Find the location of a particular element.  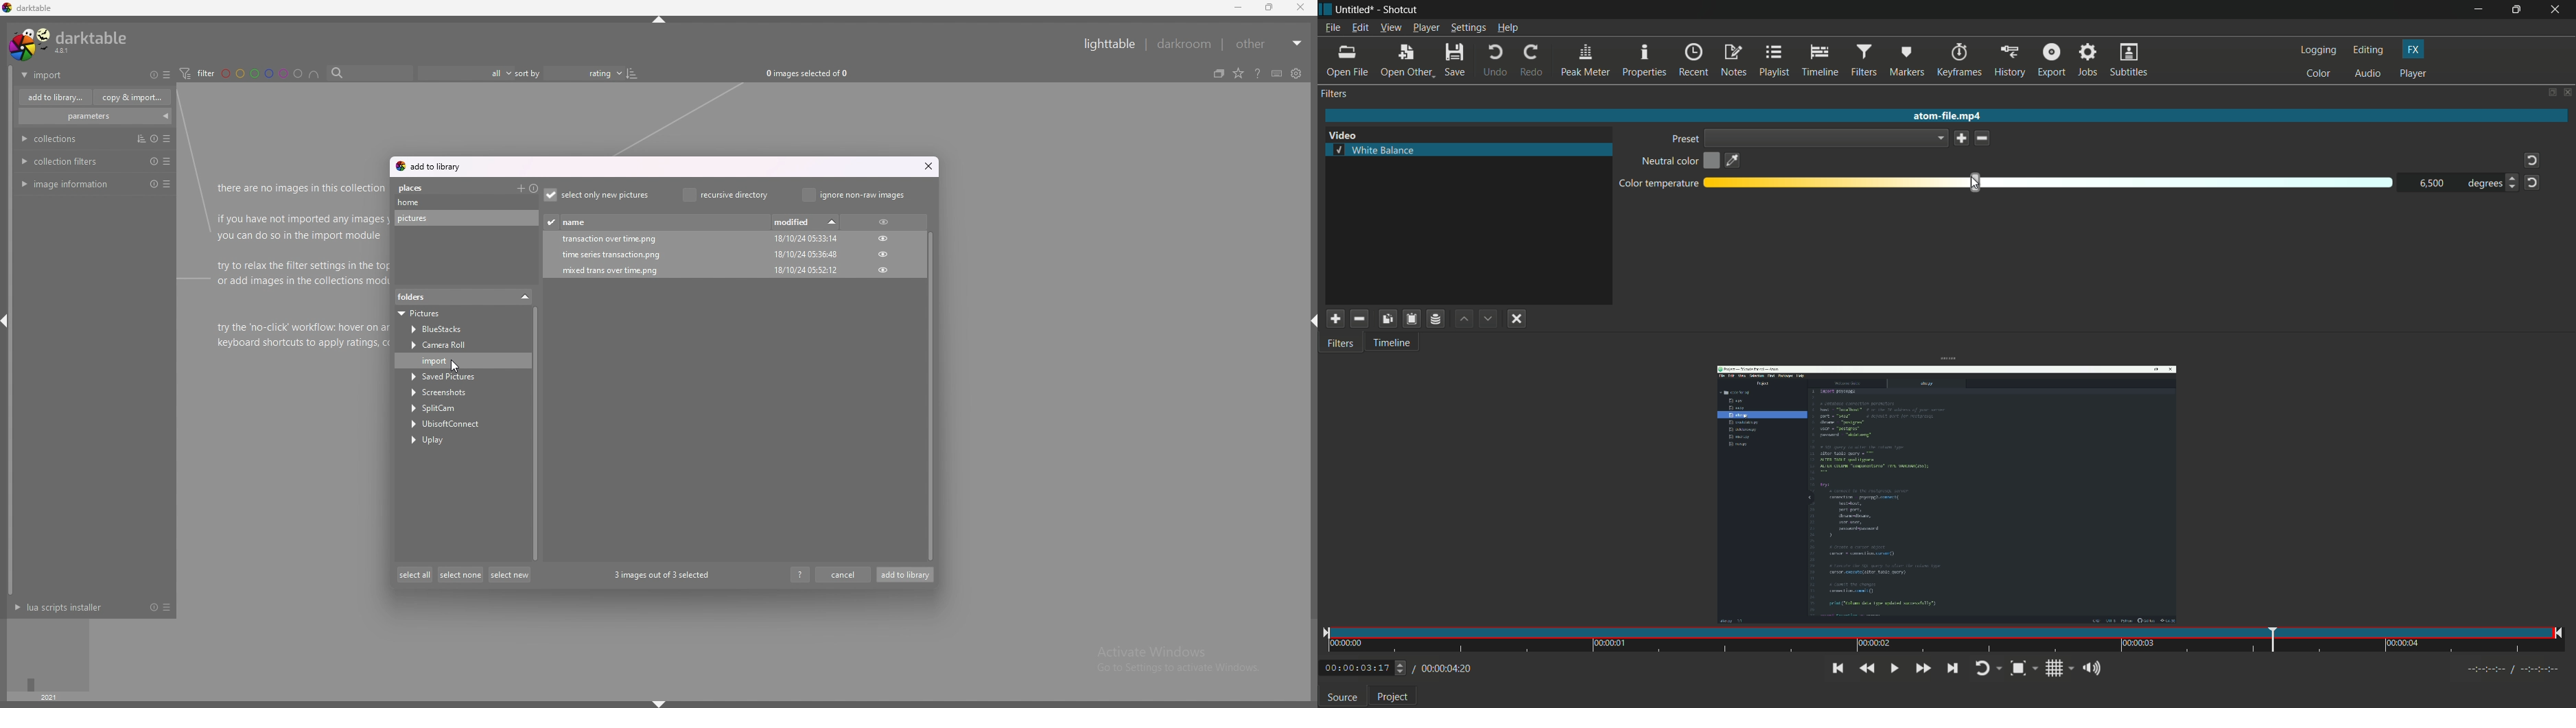

reset to default is located at coordinates (2533, 183).